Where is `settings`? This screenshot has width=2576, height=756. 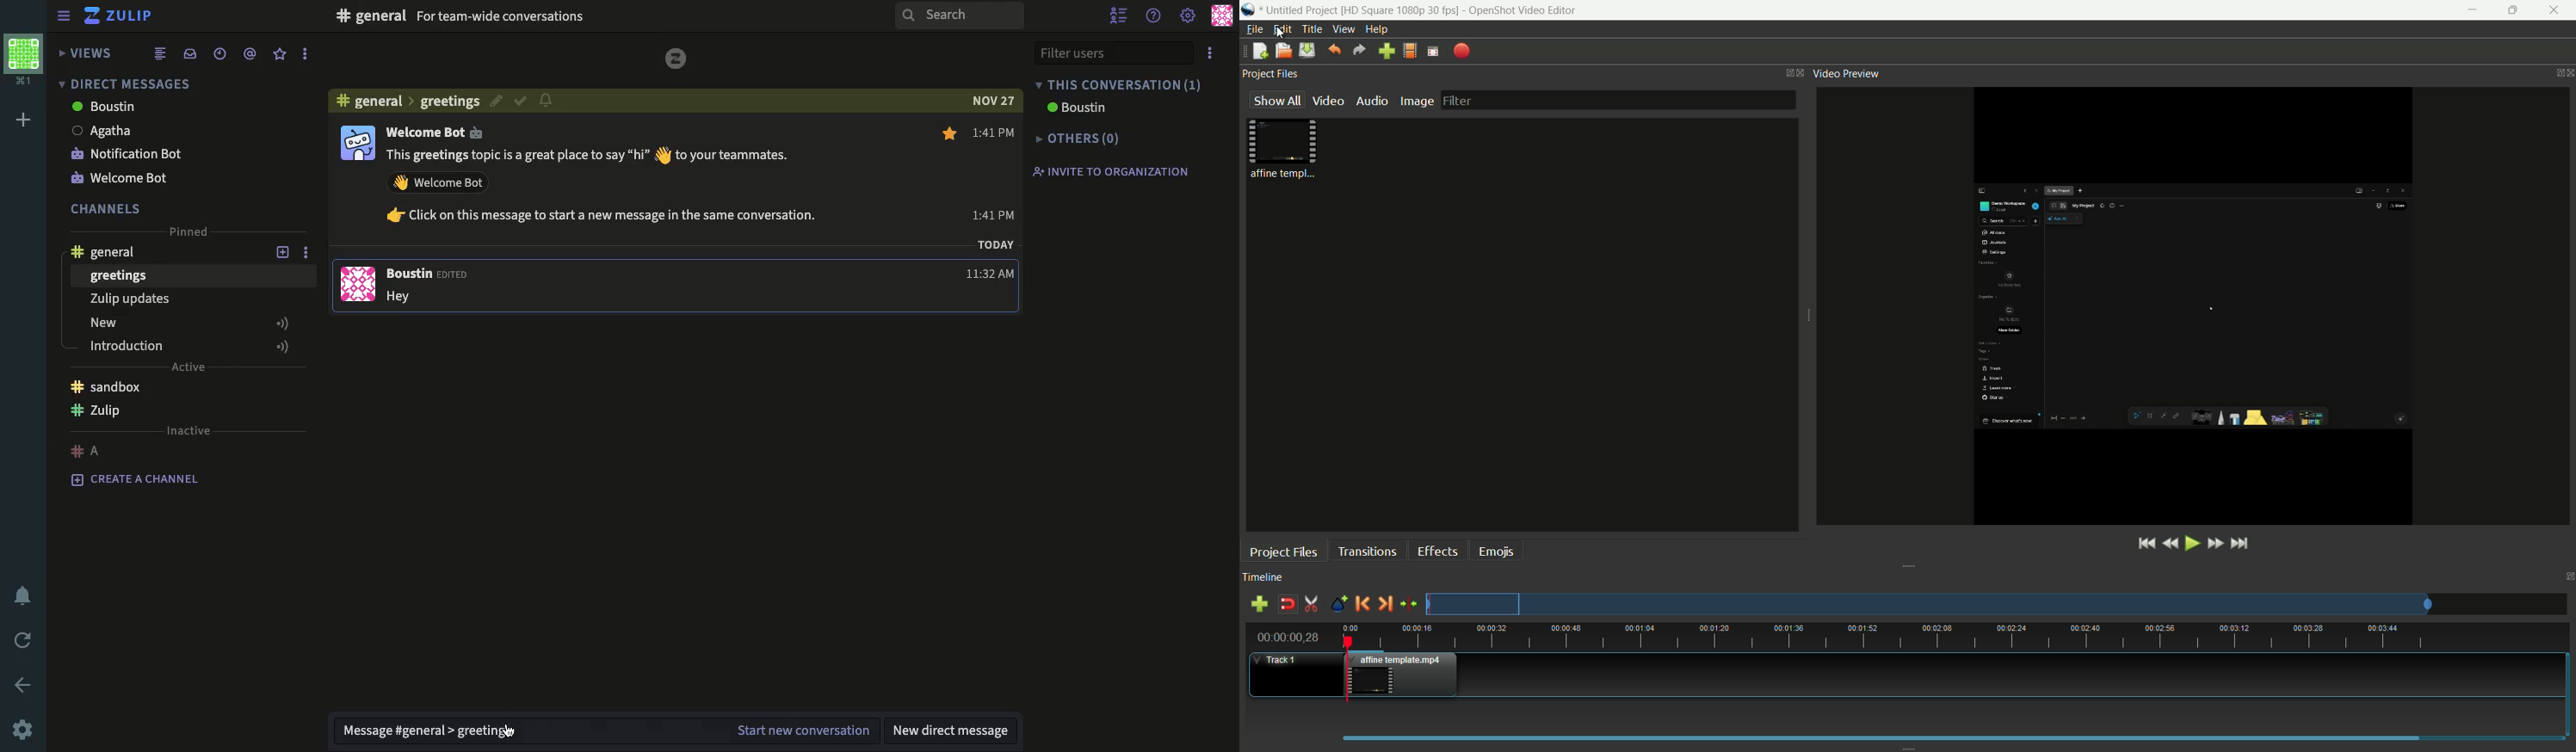 settings is located at coordinates (22, 731).